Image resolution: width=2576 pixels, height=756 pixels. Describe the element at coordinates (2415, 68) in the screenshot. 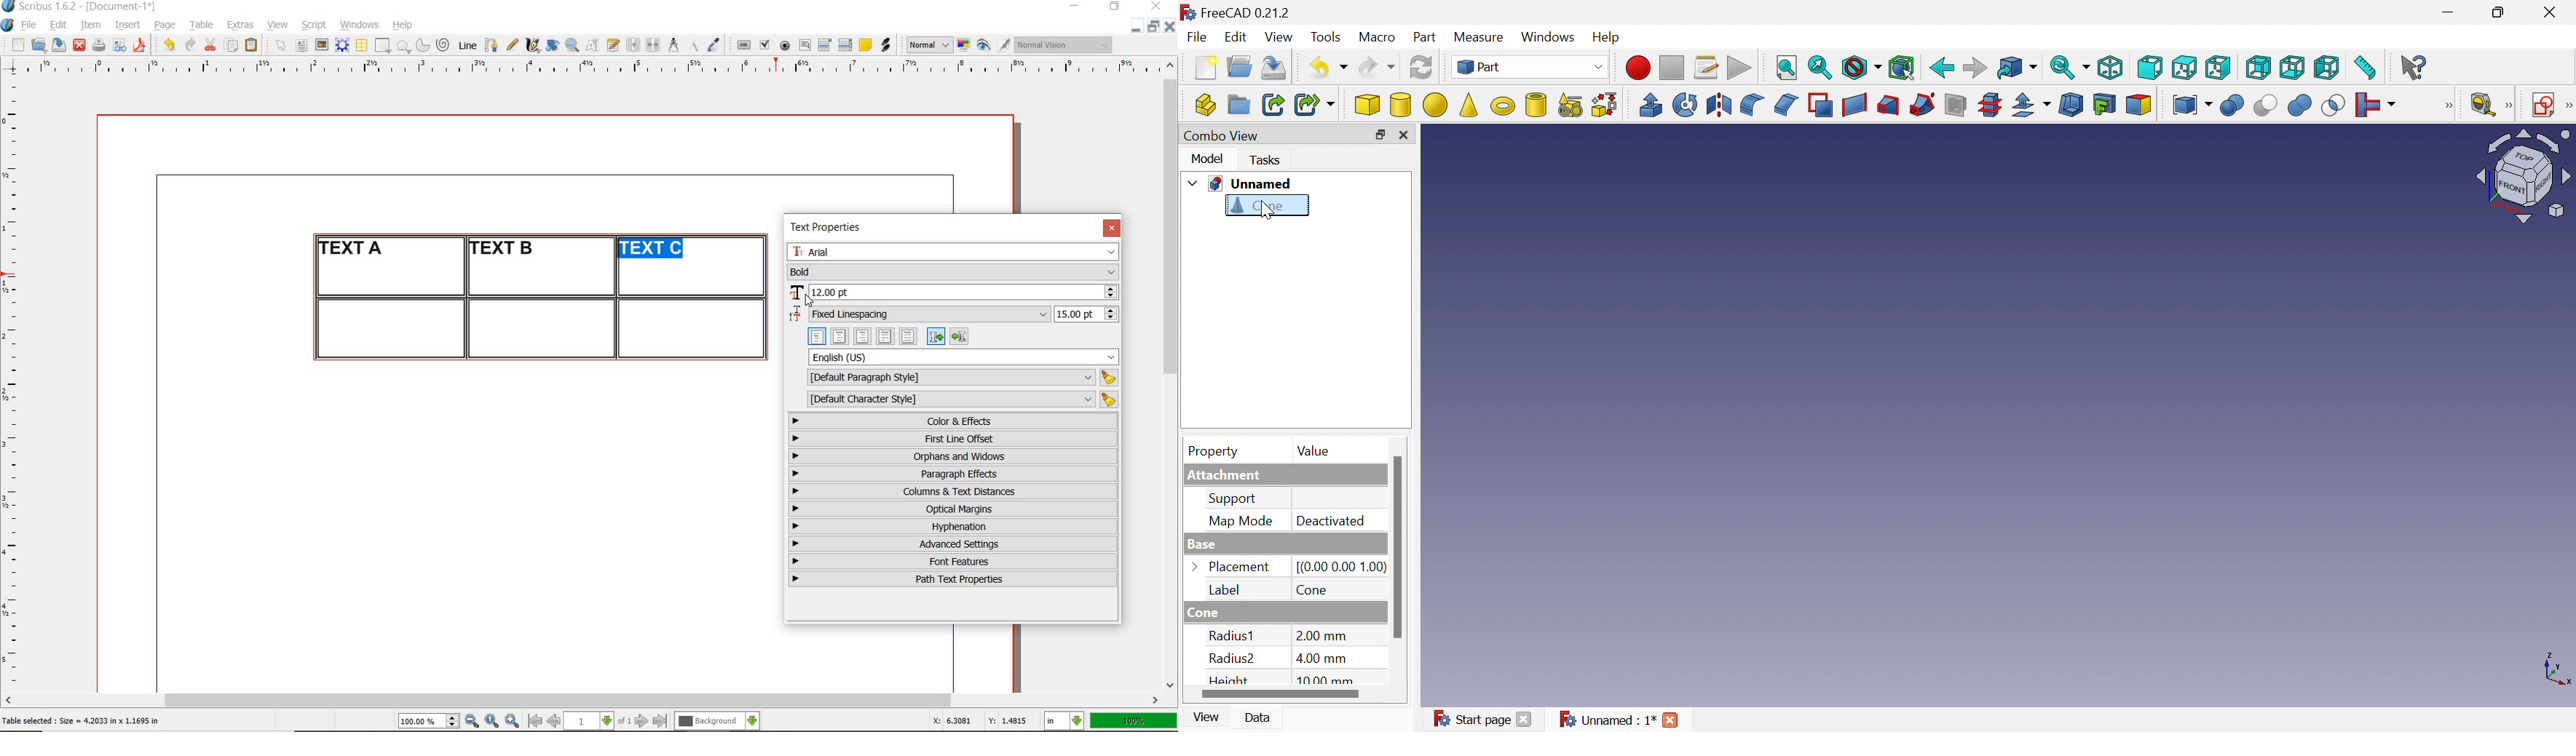

I see `What's this?` at that location.